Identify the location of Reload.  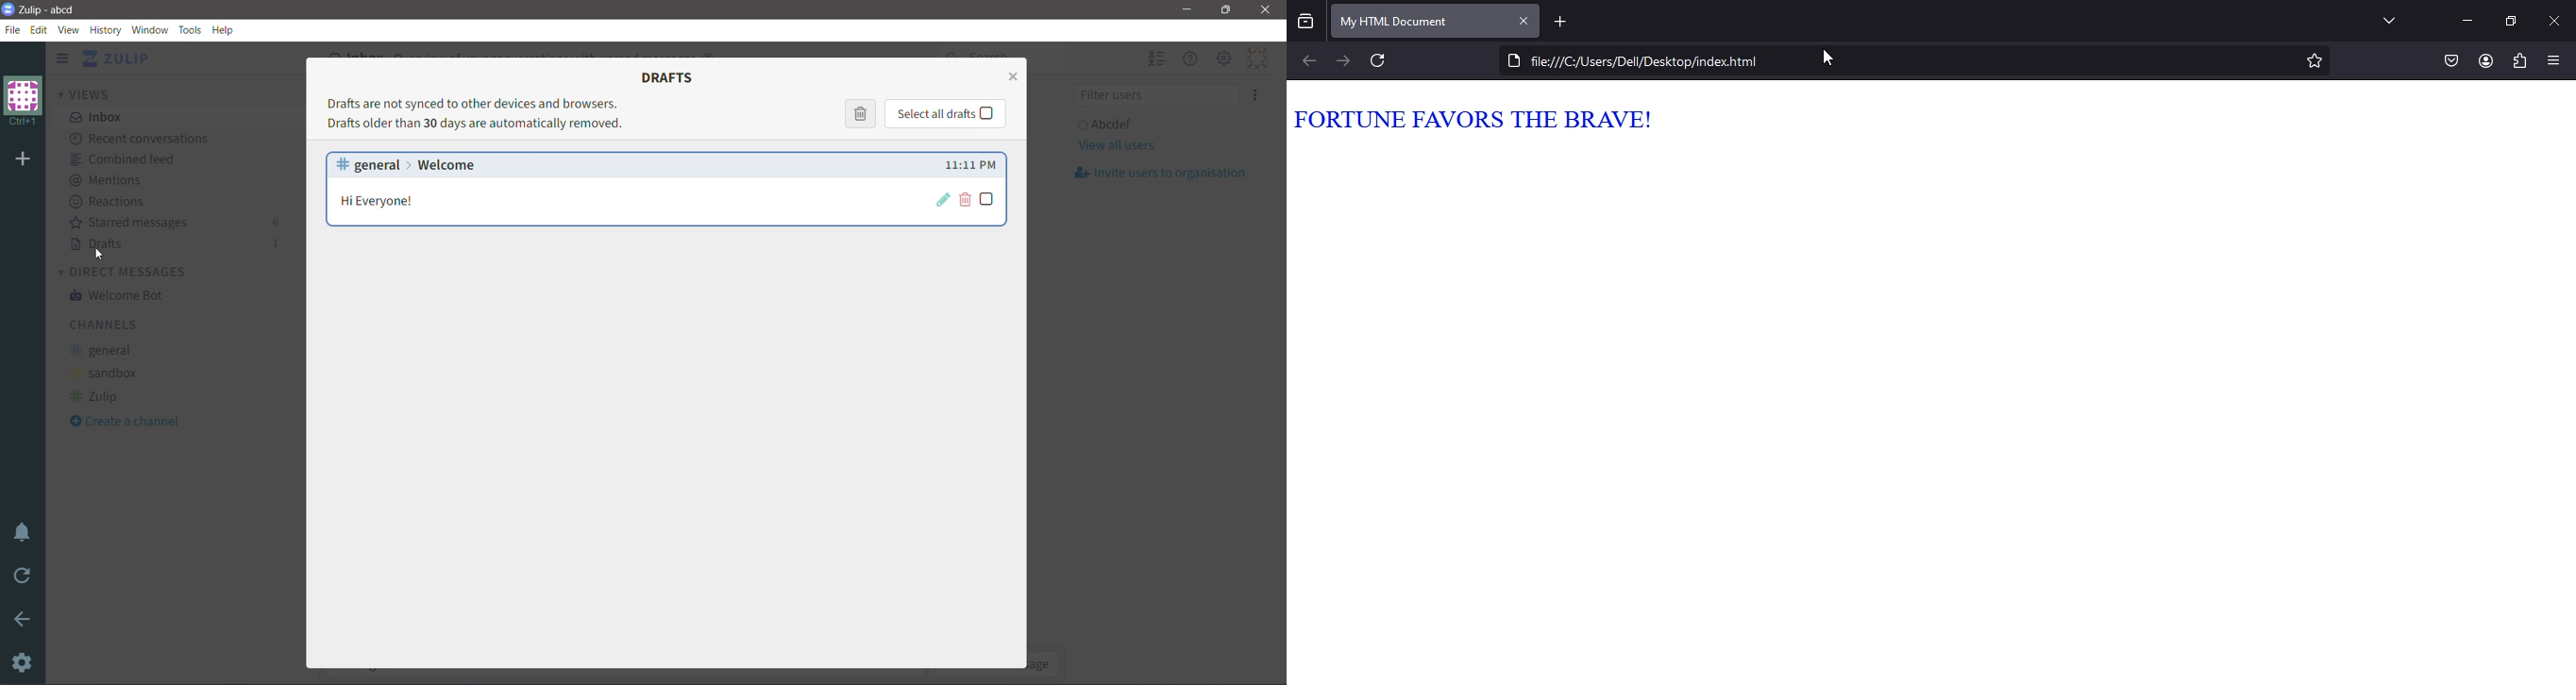
(25, 576).